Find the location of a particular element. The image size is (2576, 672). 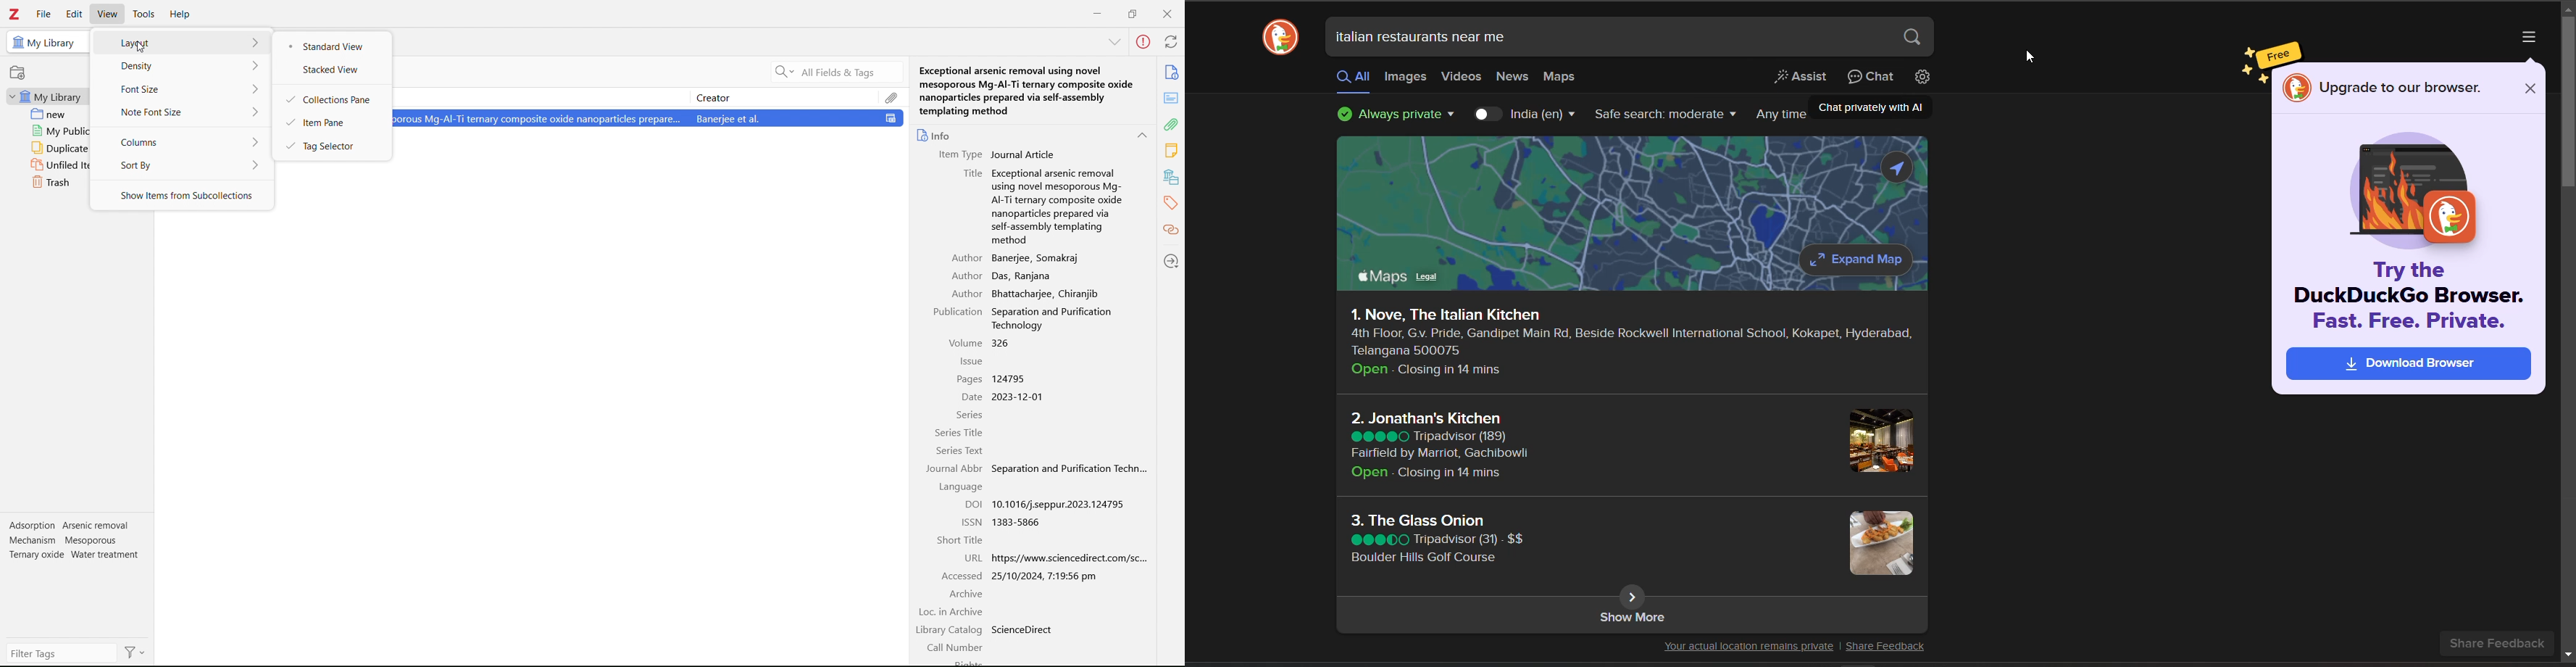

close is located at coordinates (1167, 13).